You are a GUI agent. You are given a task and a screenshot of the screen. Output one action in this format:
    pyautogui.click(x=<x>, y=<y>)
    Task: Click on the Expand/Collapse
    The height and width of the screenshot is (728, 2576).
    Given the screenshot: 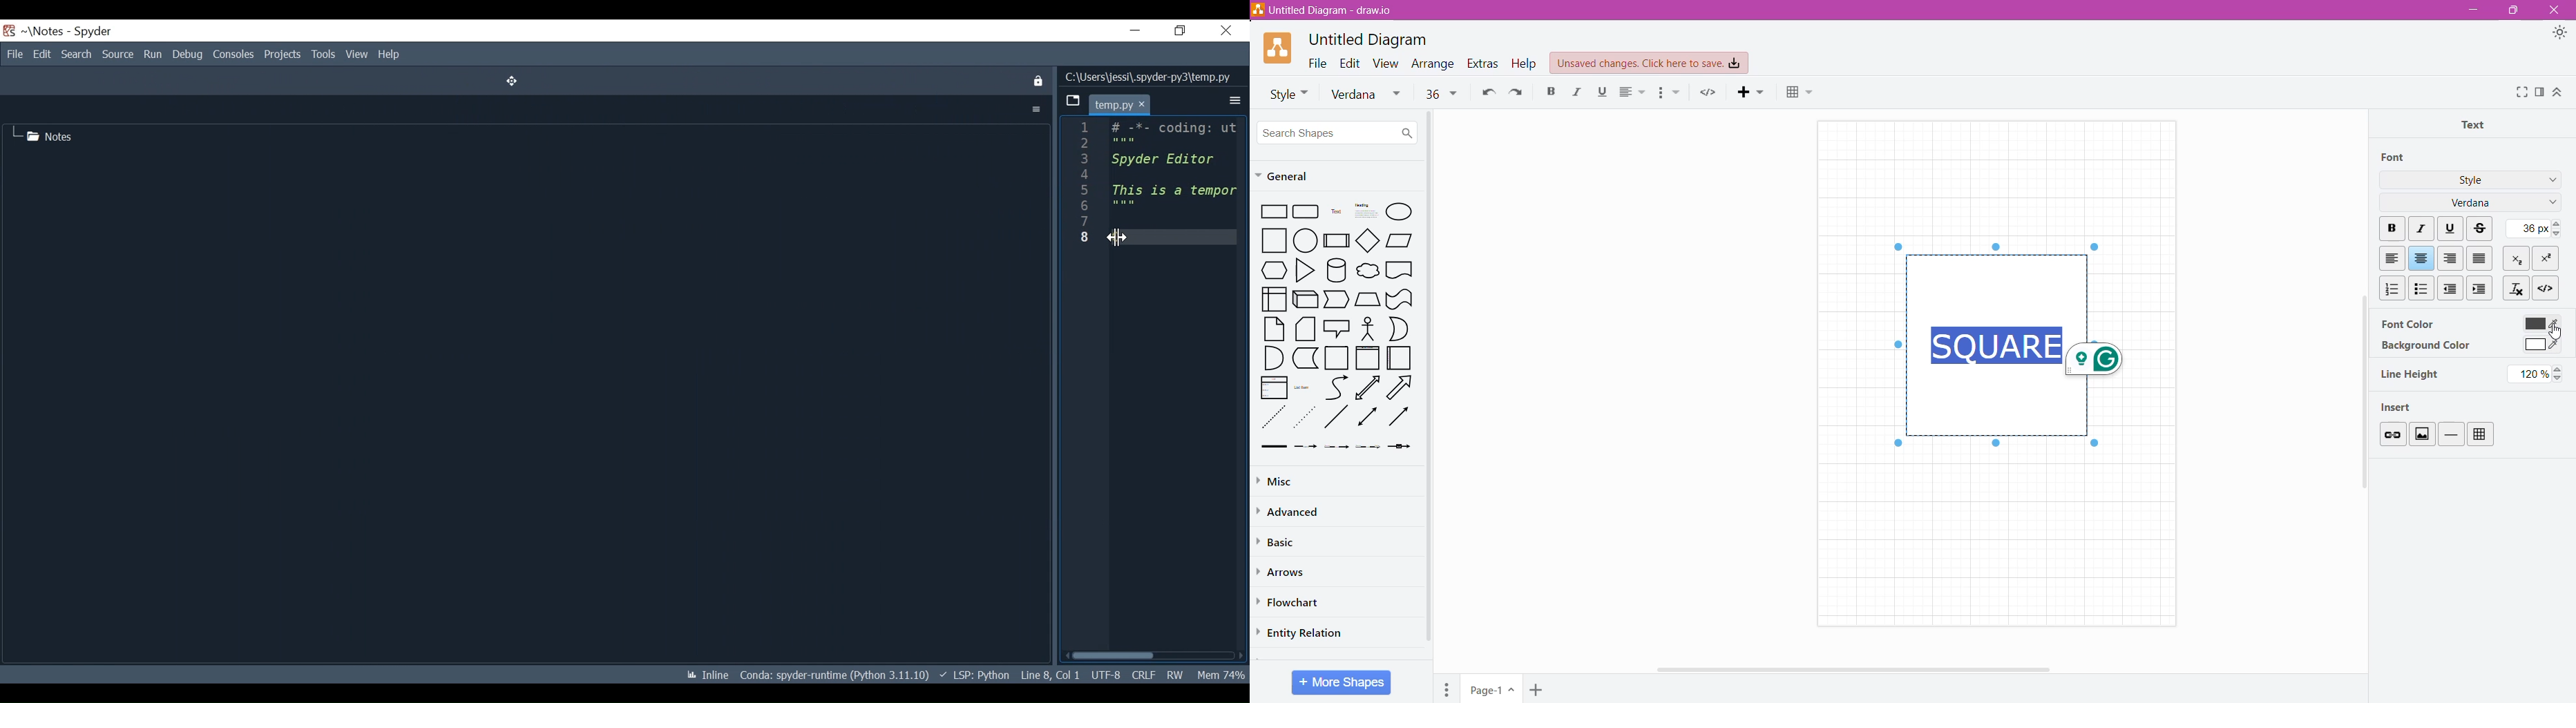 What is the action you would take?
    pyautogui.click(x=2557, y=92)
    